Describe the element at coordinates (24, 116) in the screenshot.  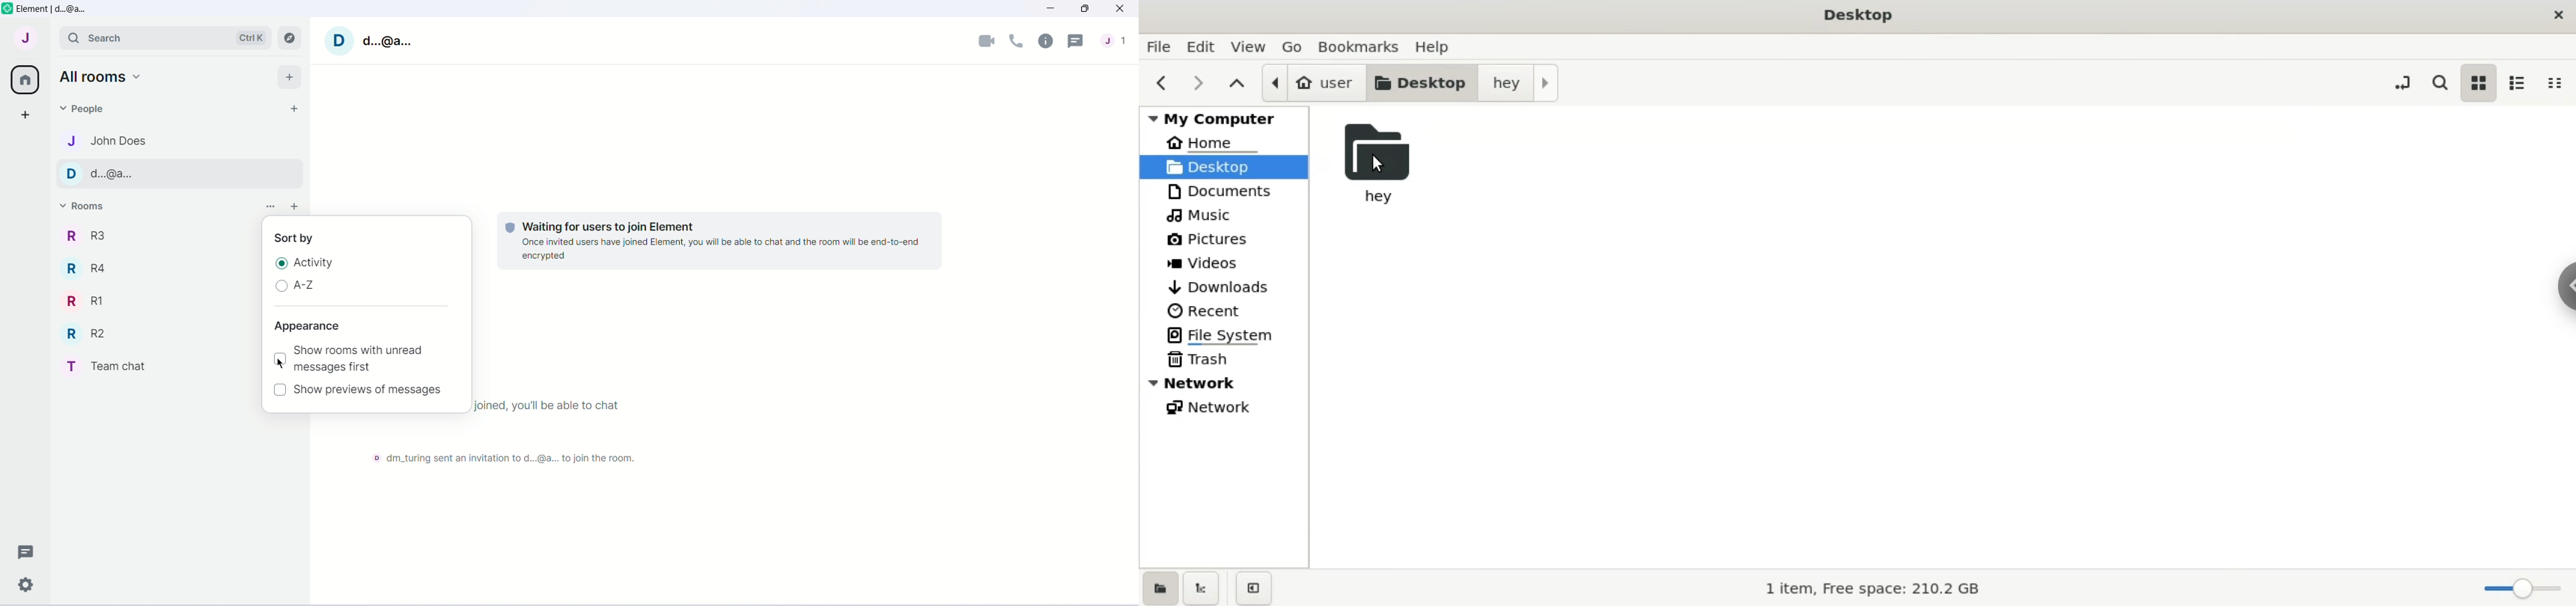
I see `Create a space` at that location.